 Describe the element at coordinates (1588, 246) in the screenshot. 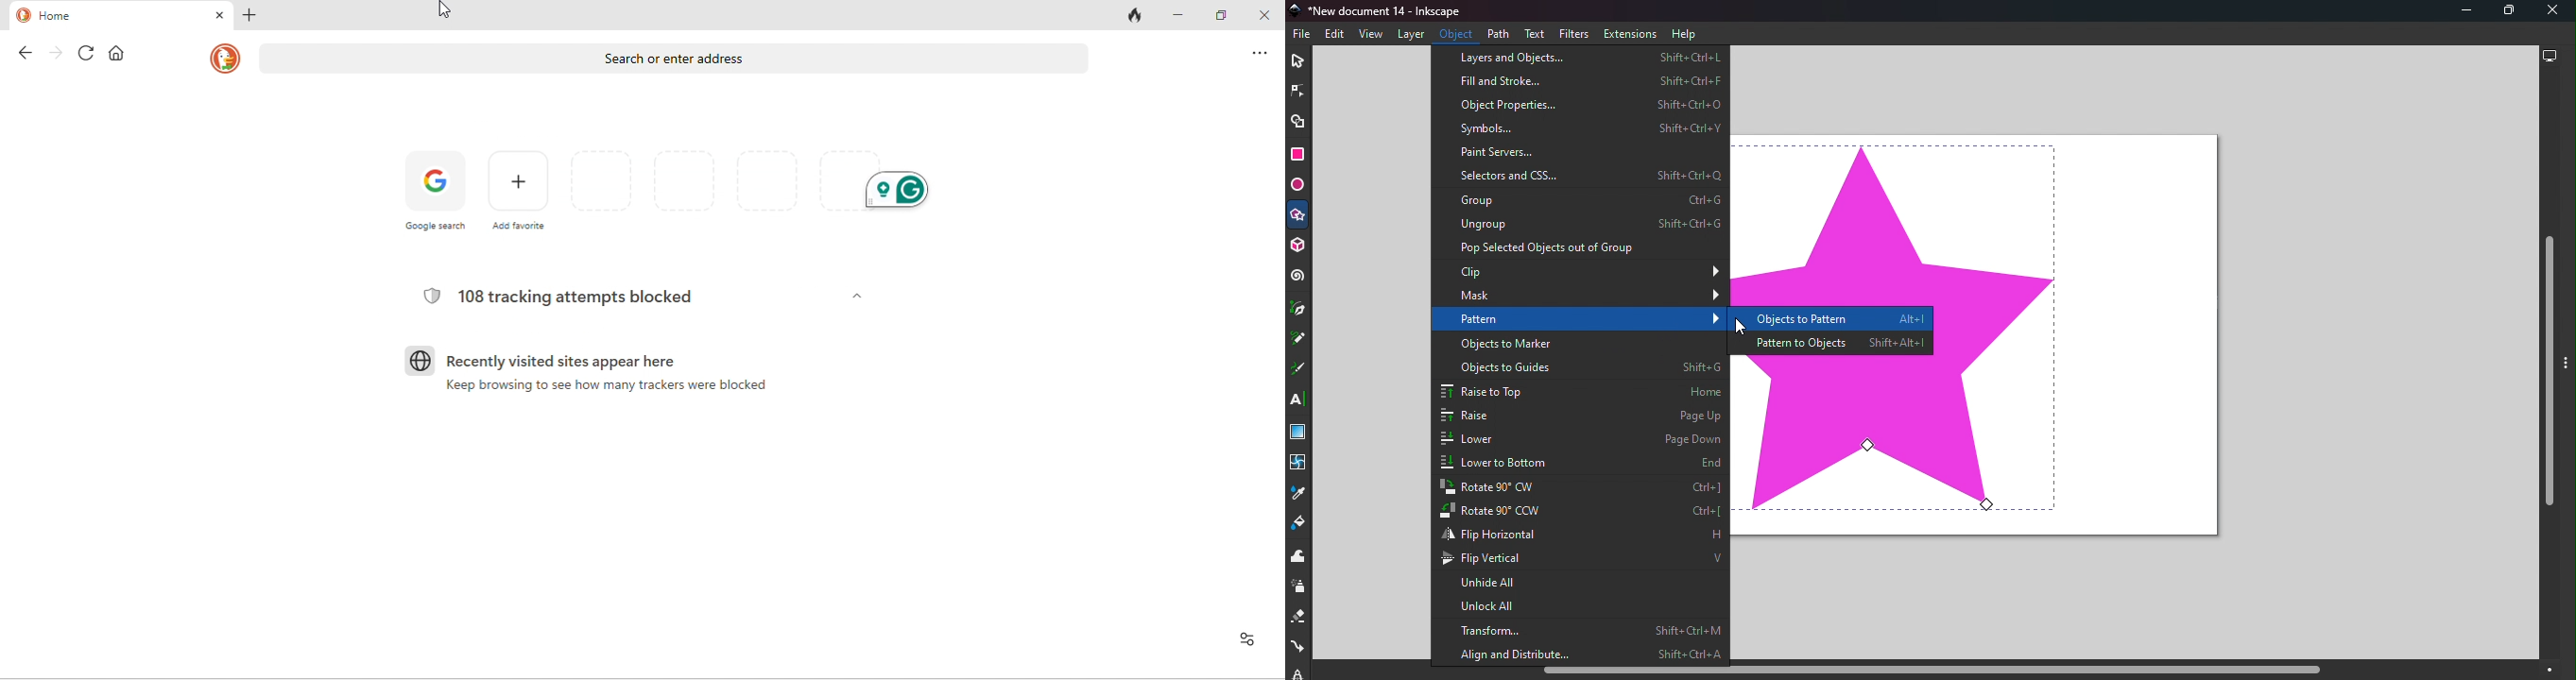

I see `Pop selected objects out of group` at that location.